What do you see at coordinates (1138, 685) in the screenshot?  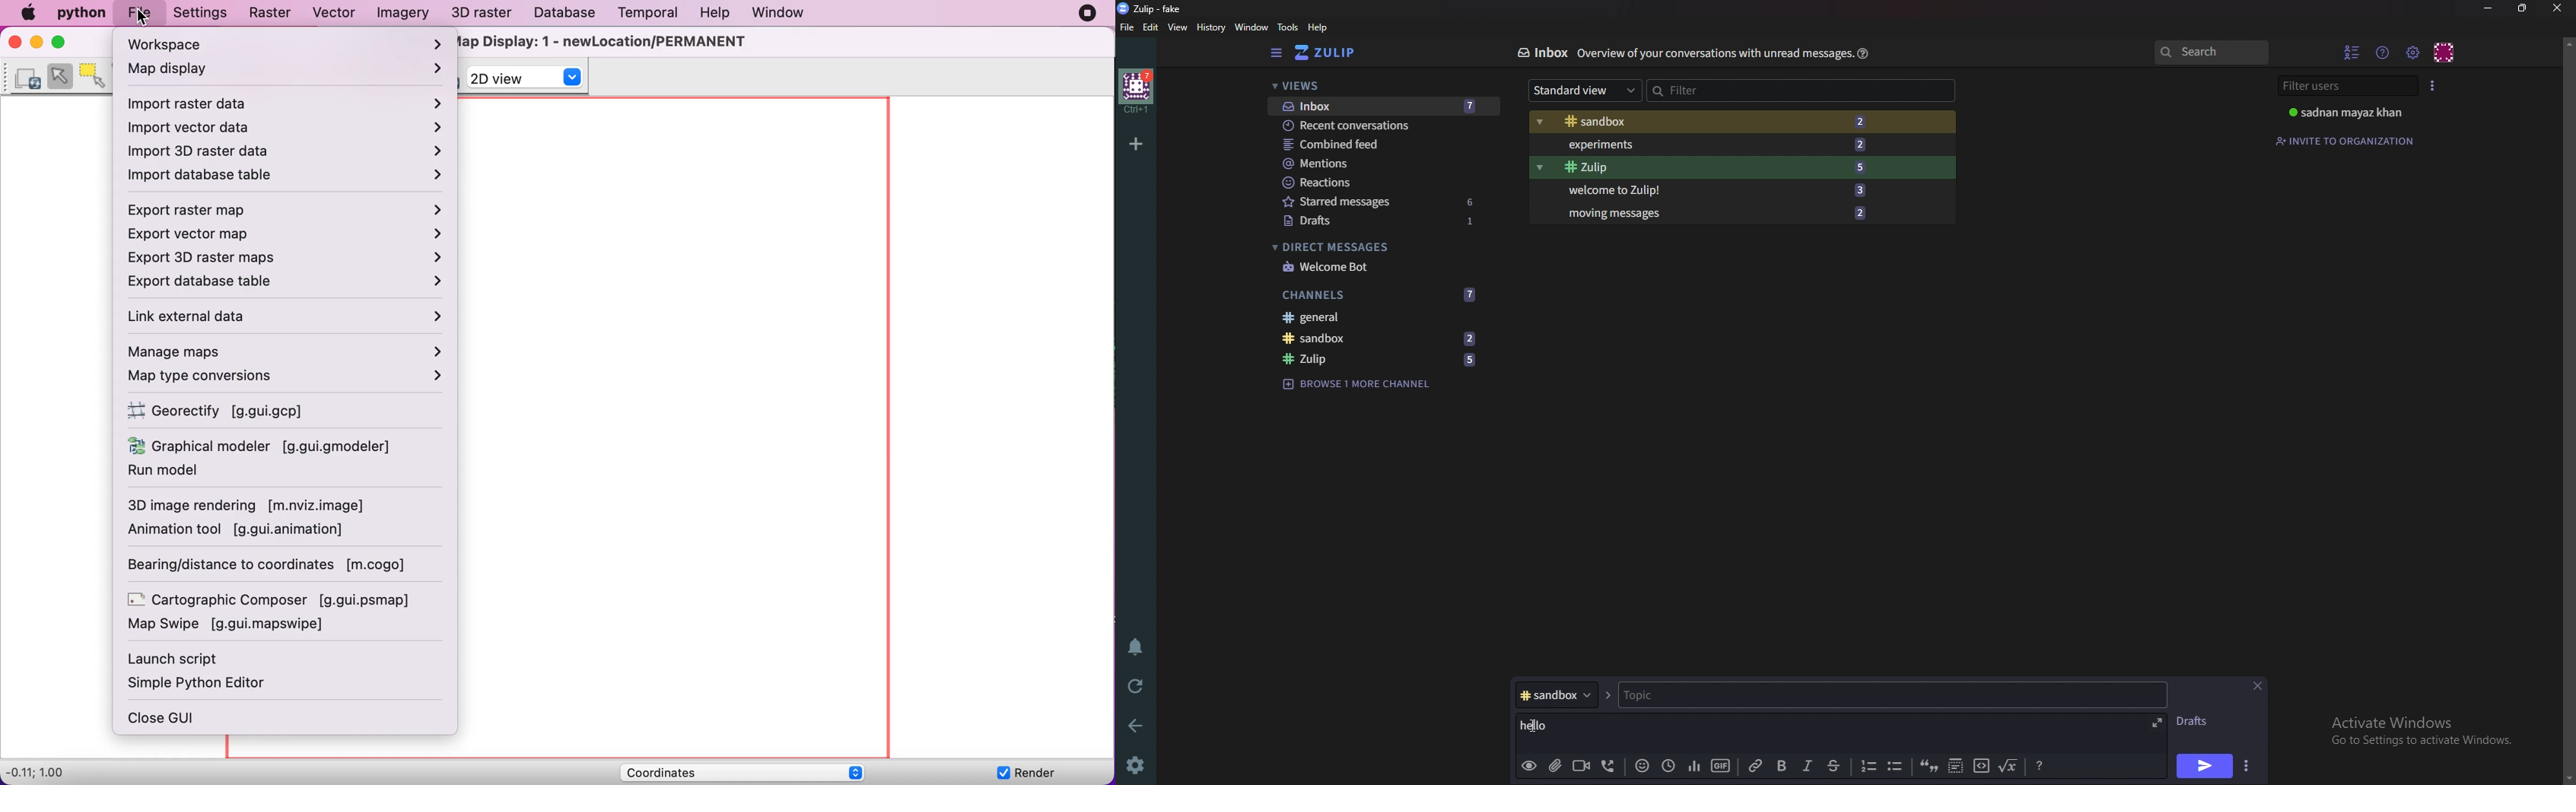 I see `Reload` at bounding box center [1138, 685].